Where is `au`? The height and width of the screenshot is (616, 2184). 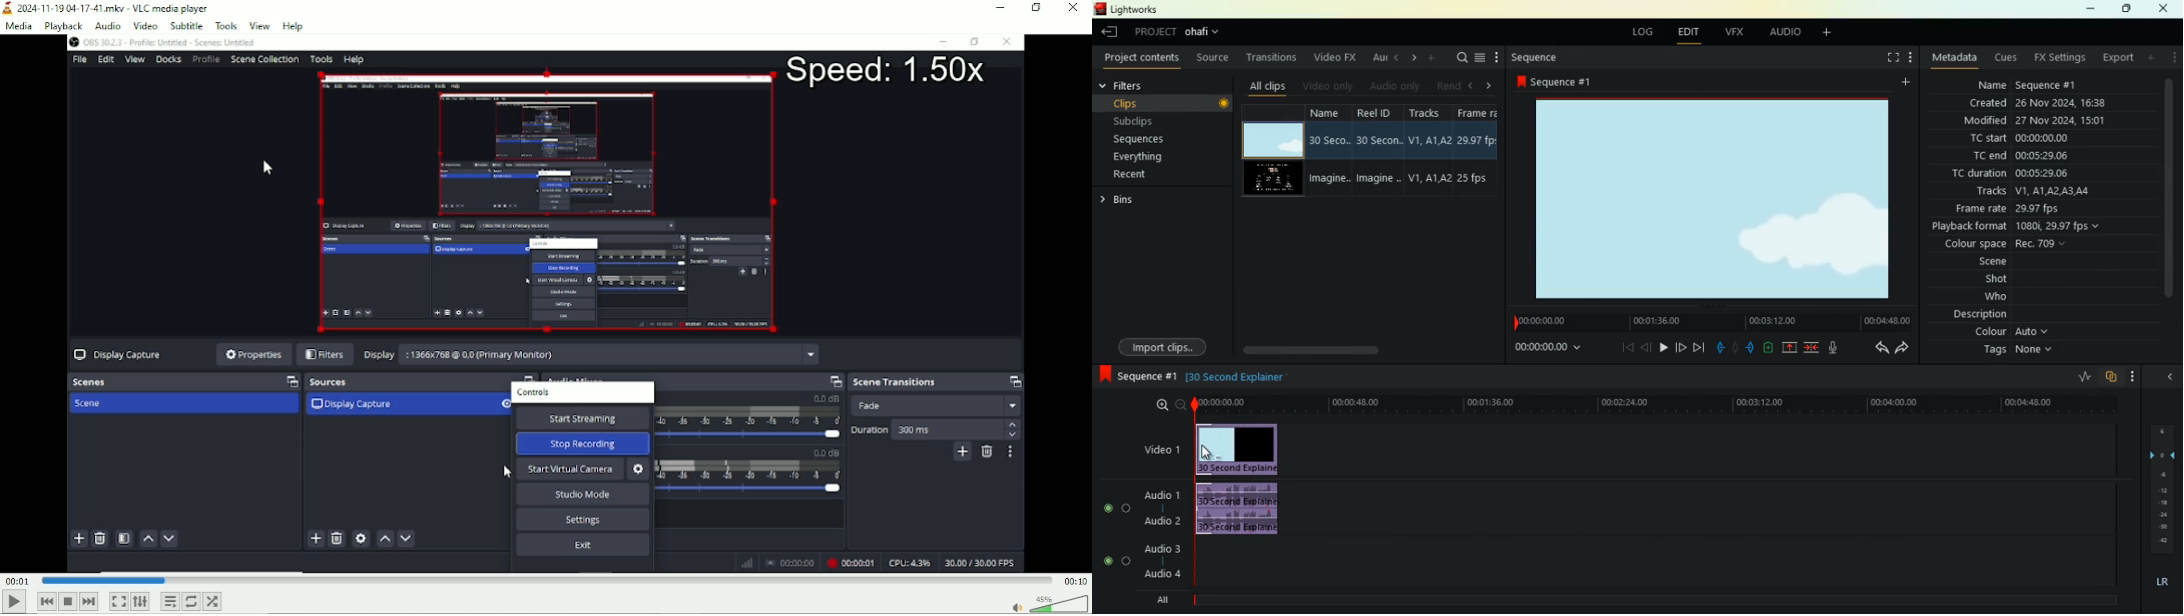
au is located at coordinates (1377, 58).